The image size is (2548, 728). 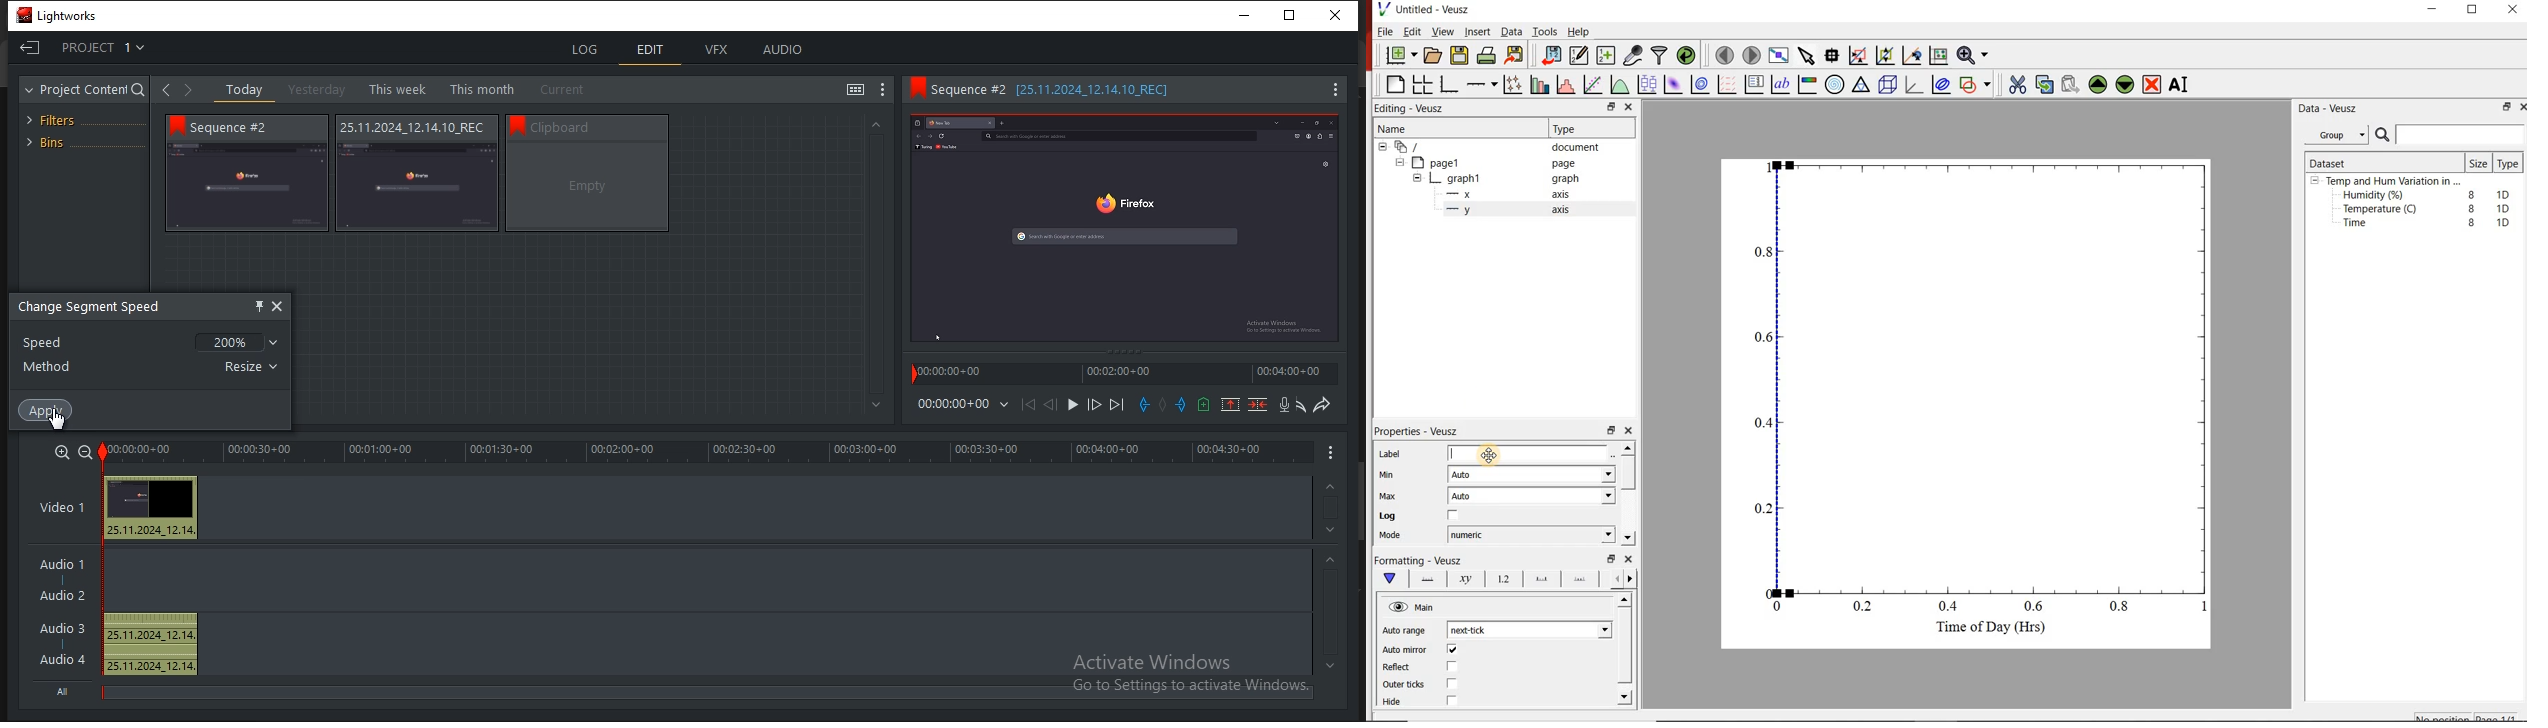 What do you see at coordinates (2438, 10) in the screenshot?
I see `minimize` at bounding box center [2438, 10].